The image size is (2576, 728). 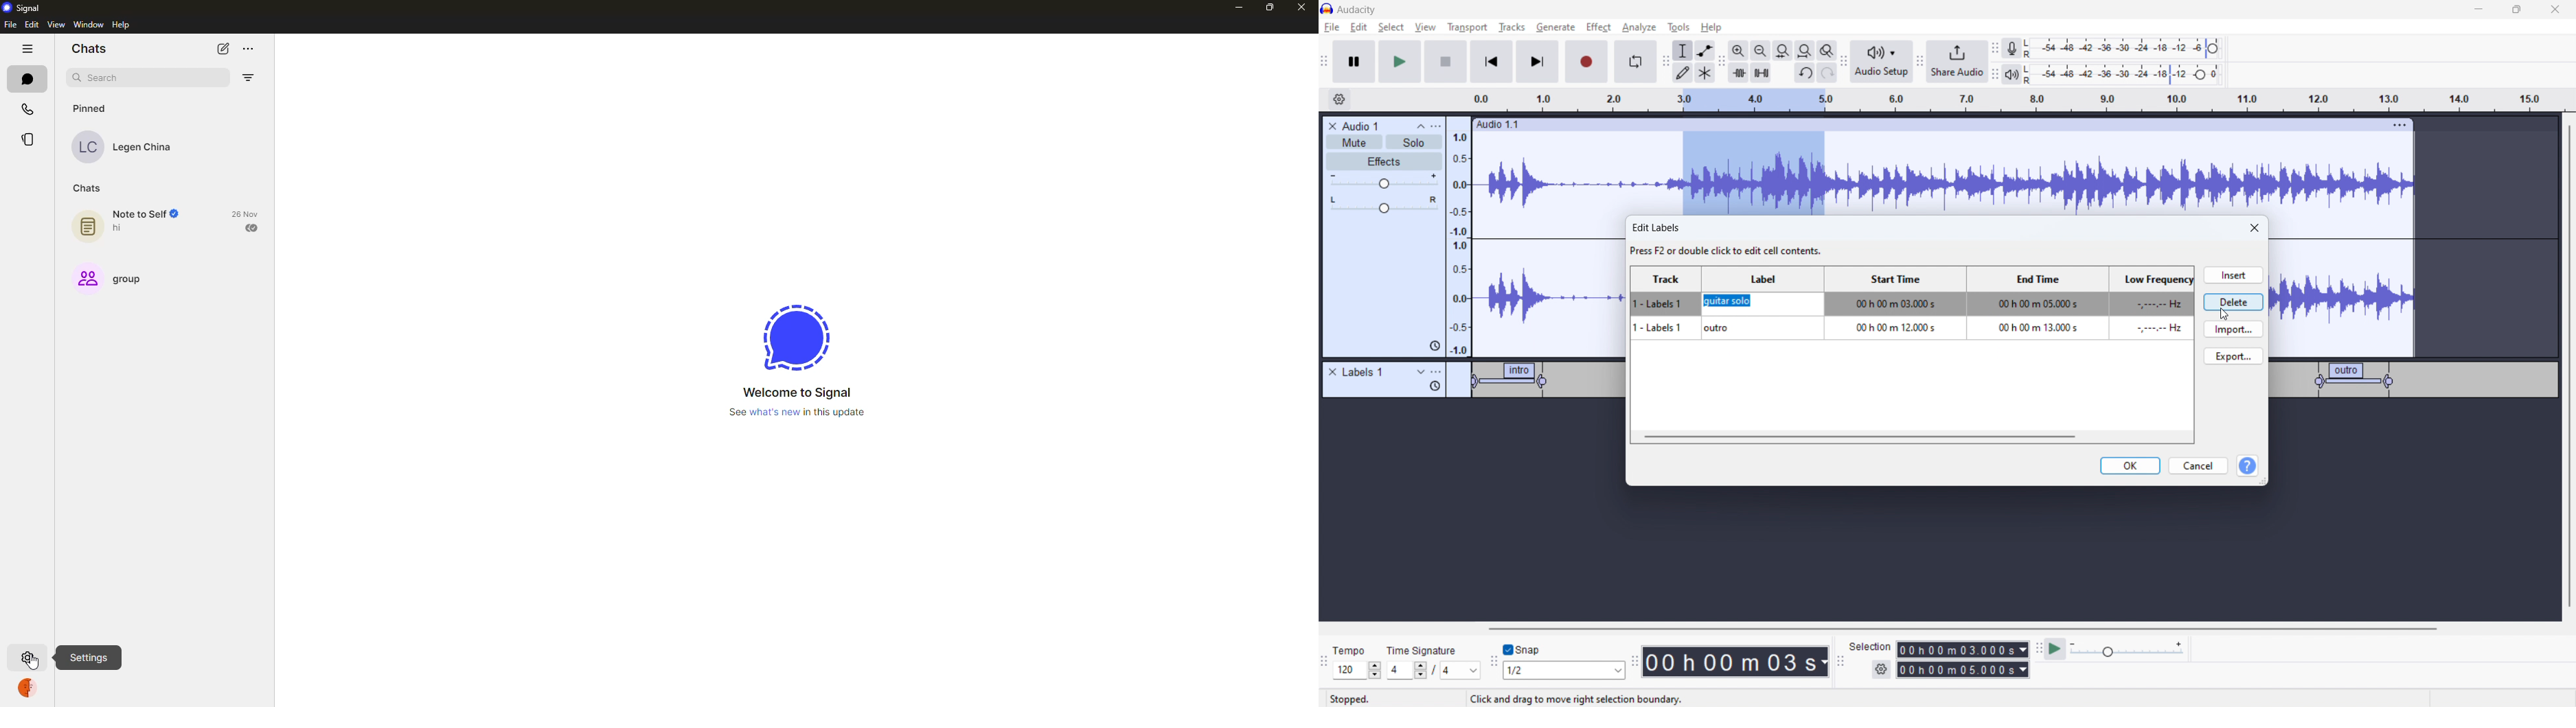 I want to click on timeline, so click(x=1944, y=549).